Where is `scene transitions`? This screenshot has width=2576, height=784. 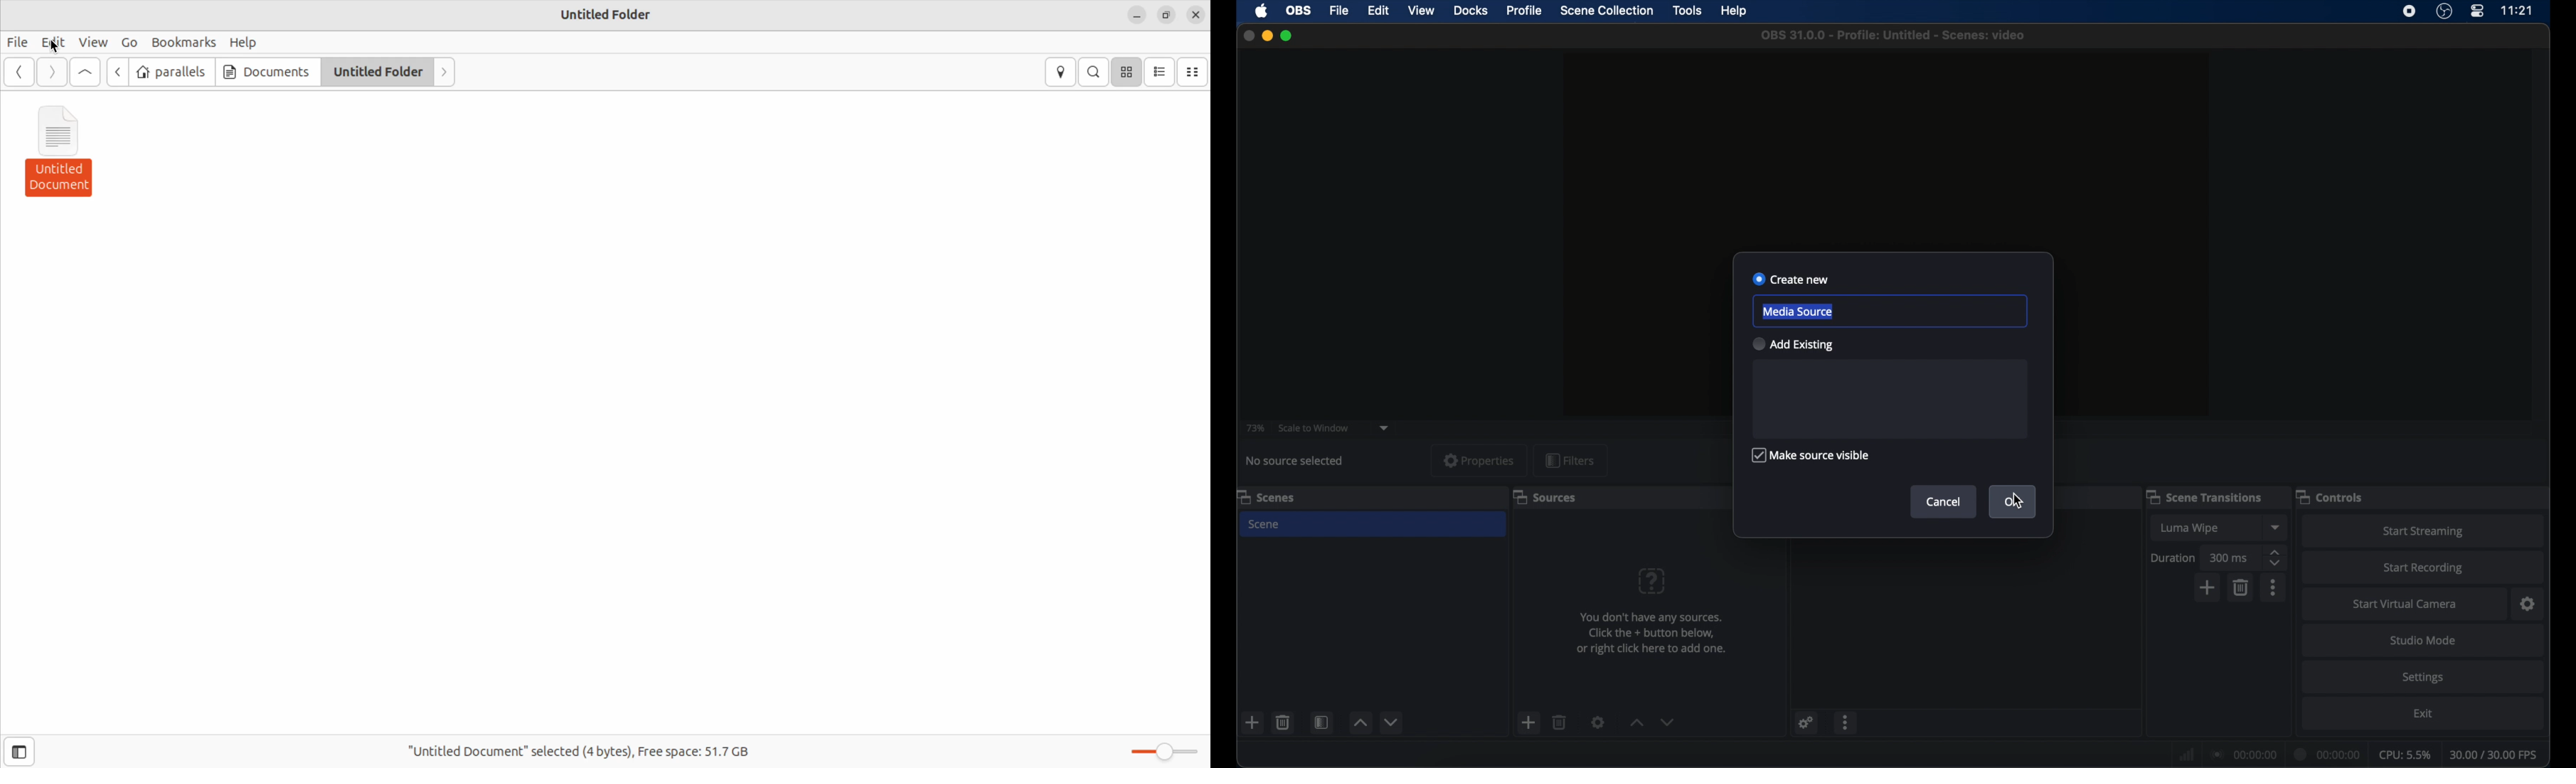 scene transitions is located at coordinates (2205, 496).